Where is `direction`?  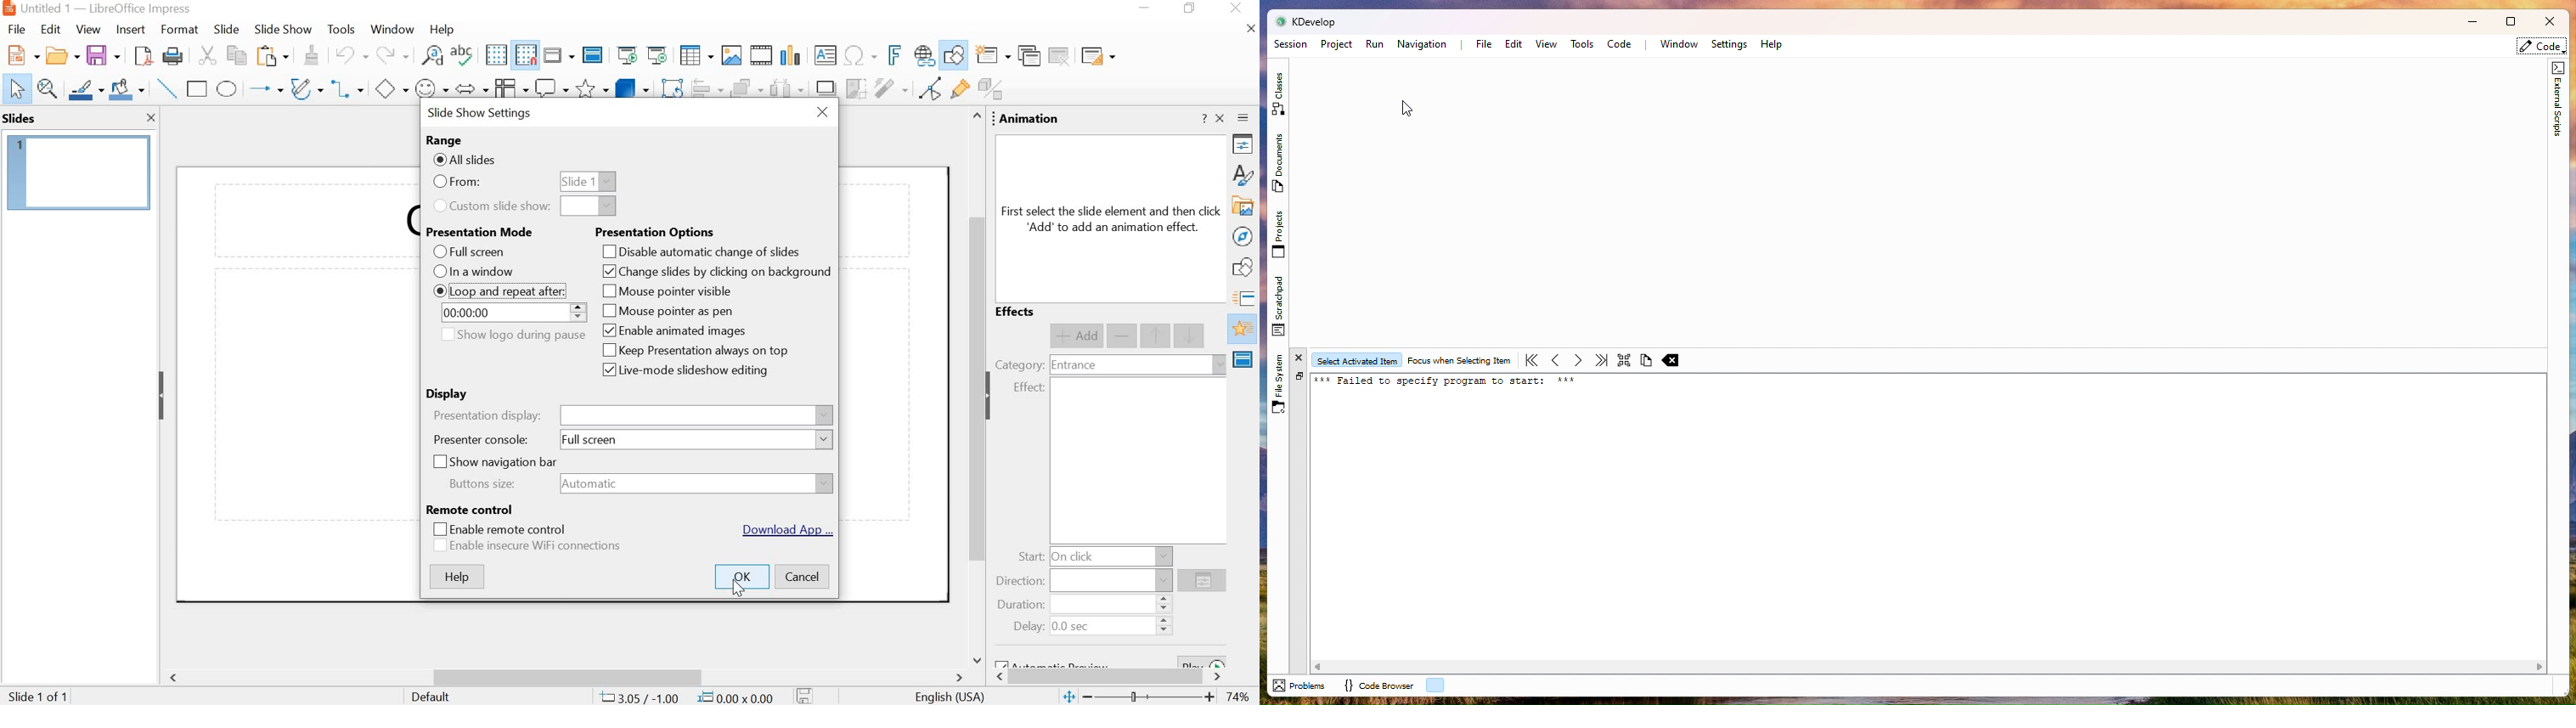 direction is located at coordinates (1021, 582).